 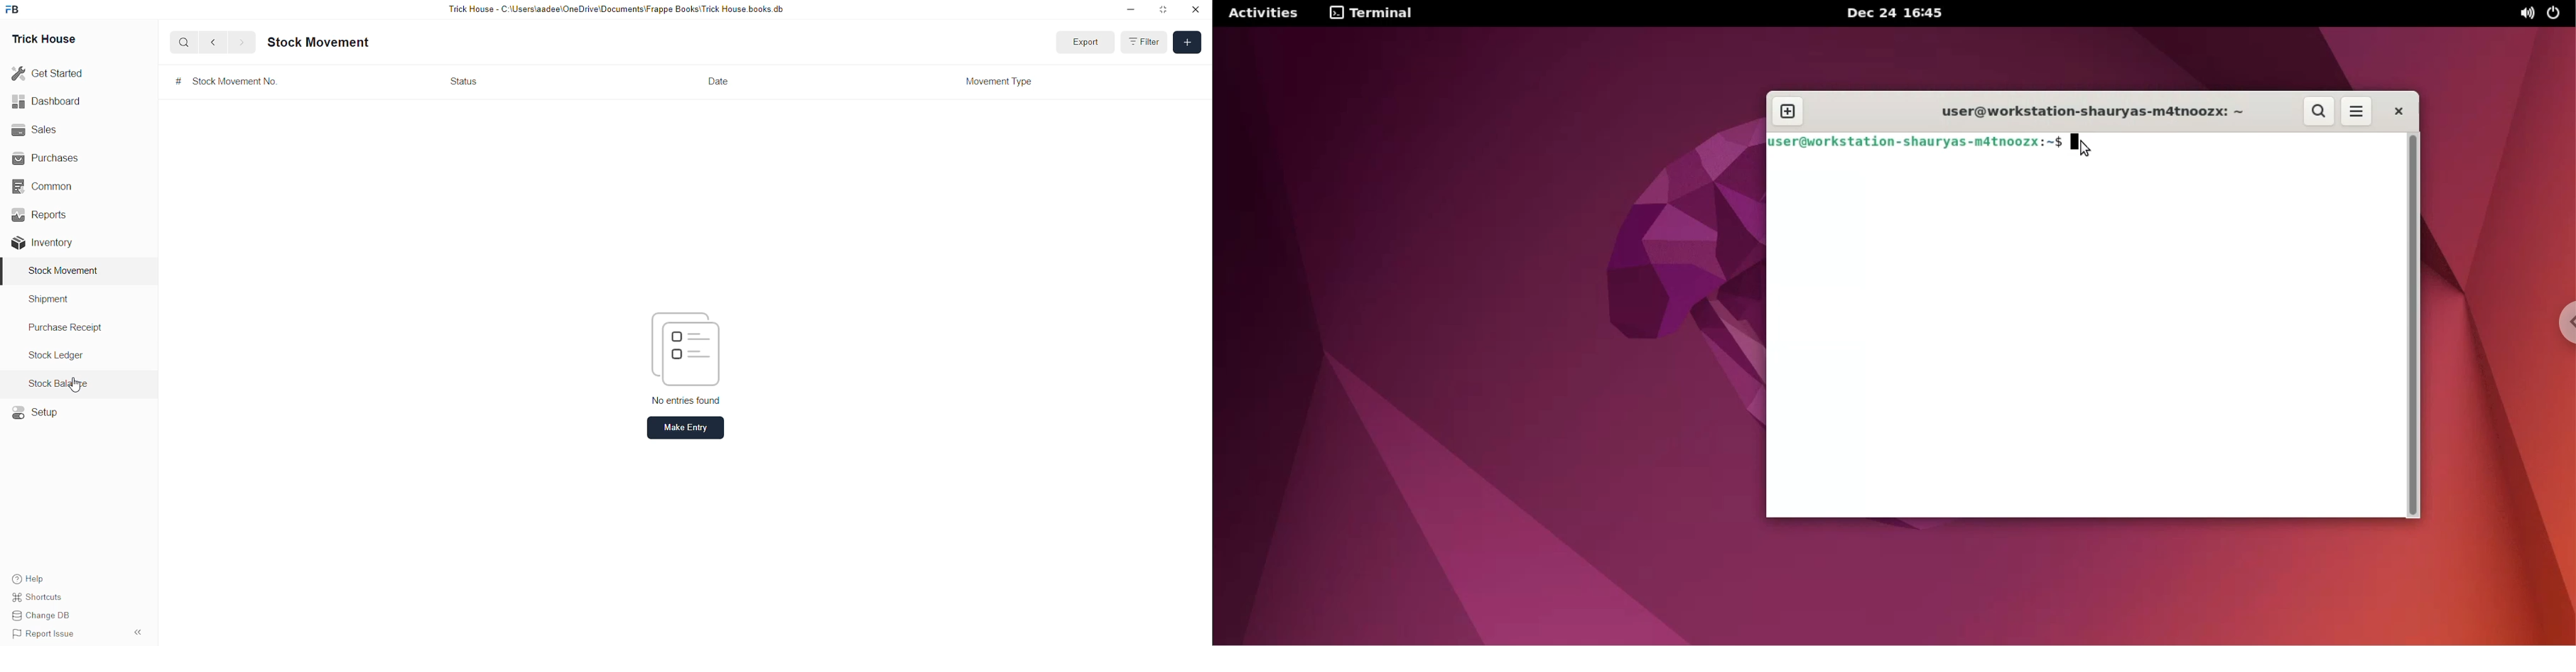 I want to click on Cursor, so click(x=77, y=385).